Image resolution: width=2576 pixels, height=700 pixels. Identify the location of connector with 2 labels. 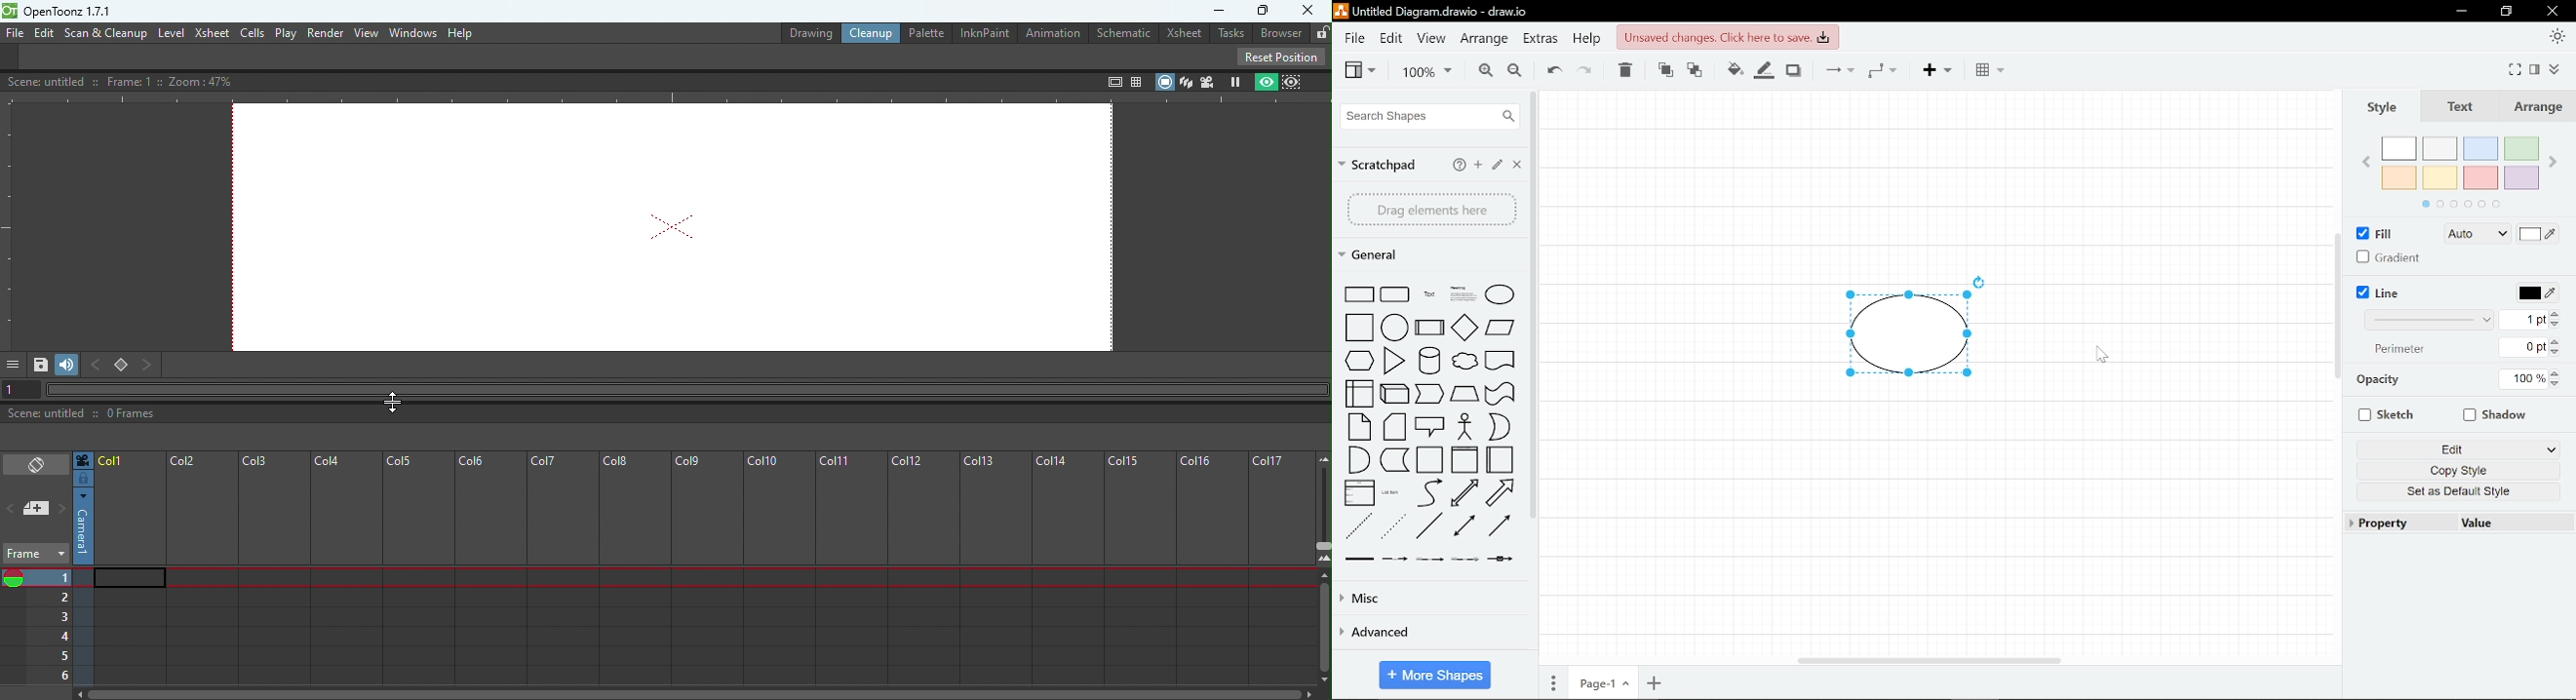
(1429, 559).